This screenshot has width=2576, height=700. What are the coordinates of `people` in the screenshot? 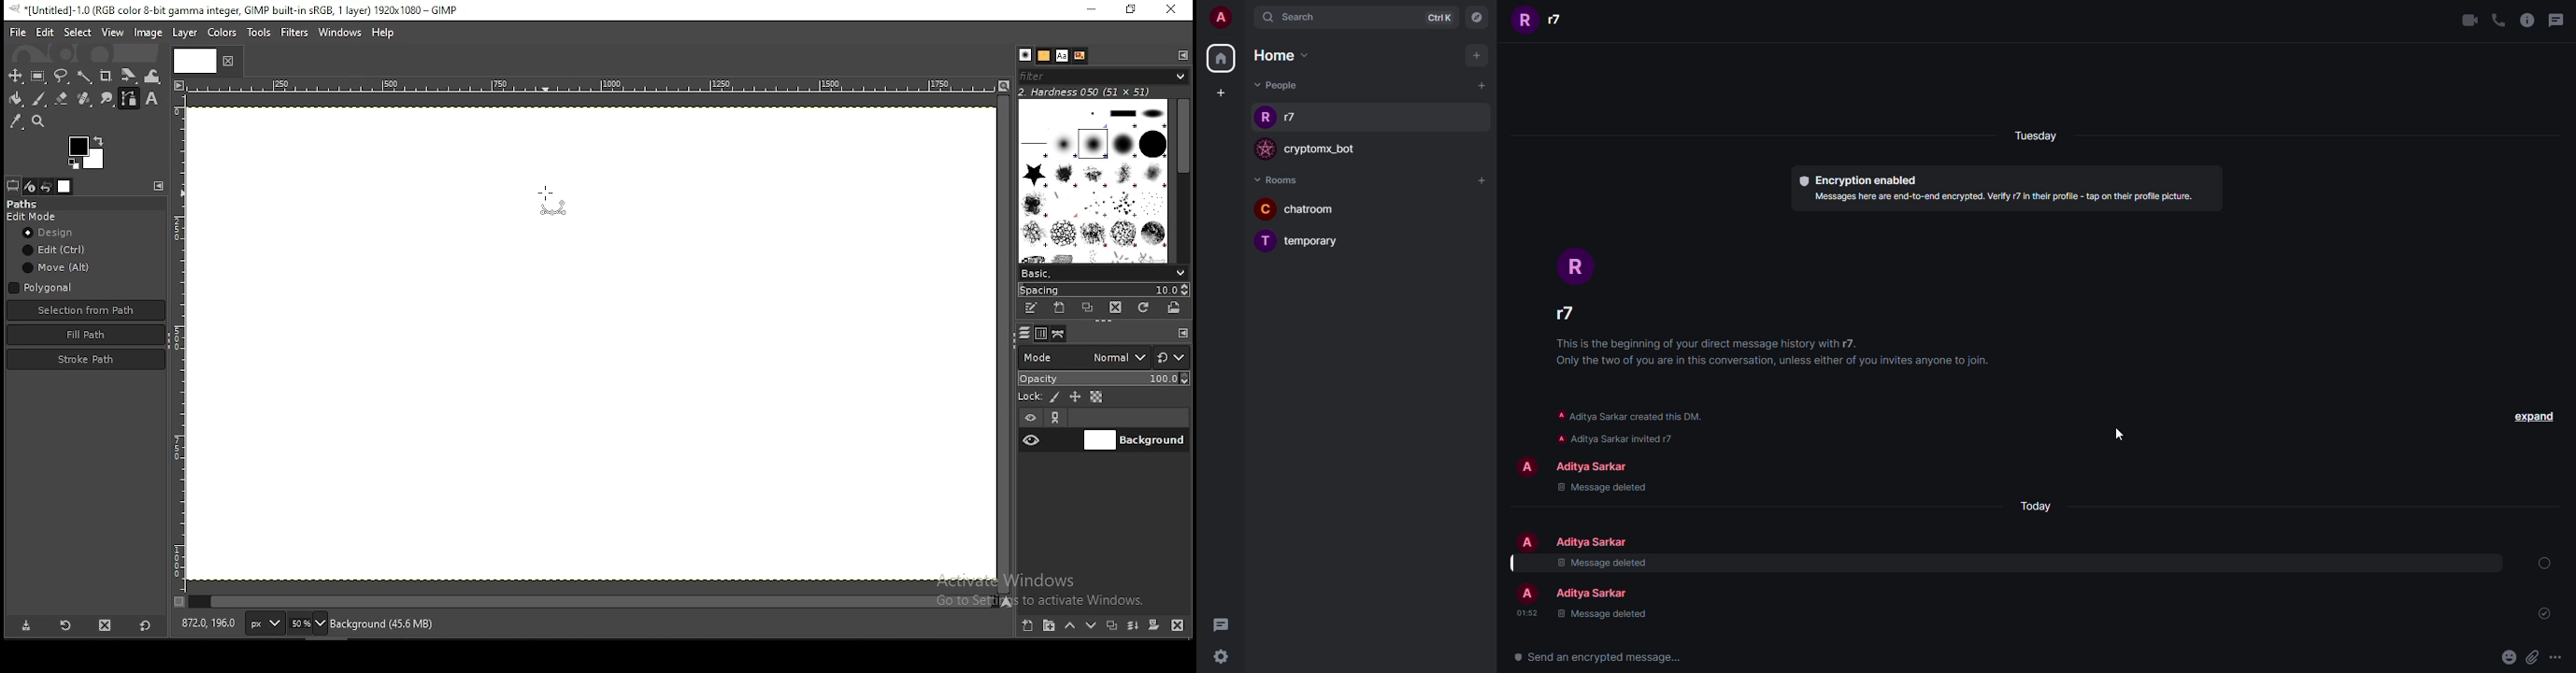 It's located at (1575, 314).